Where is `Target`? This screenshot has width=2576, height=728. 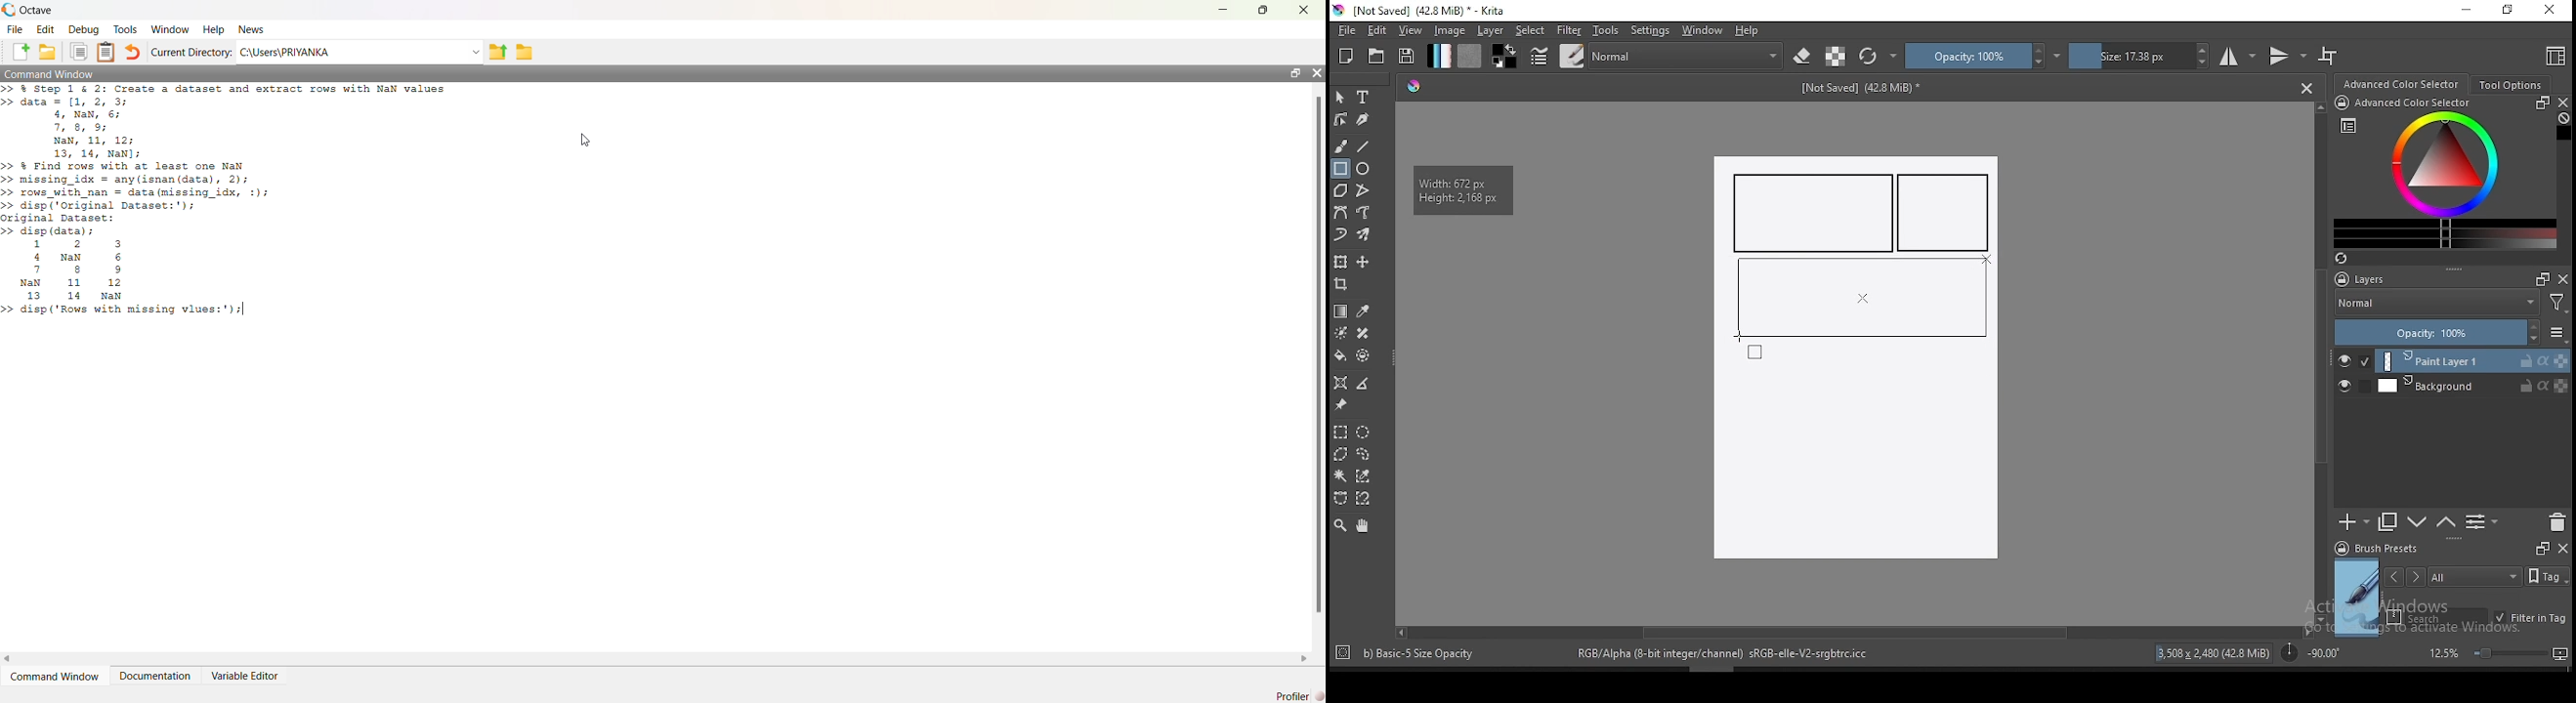 Target is located at coordinates (1344, 653).